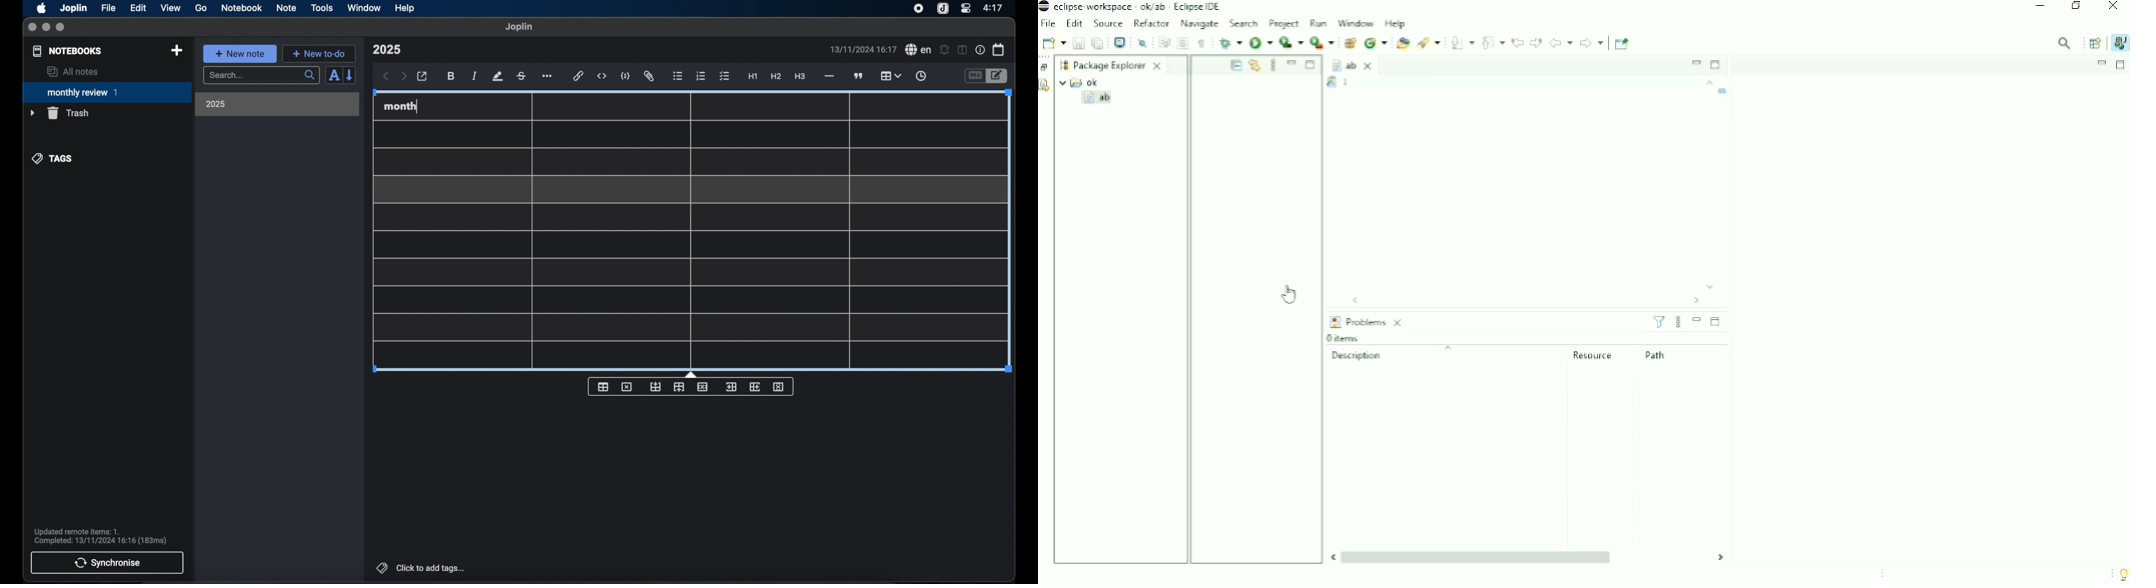 The height and width of the screenshot is (588, 2156). I want to click on Declaration, so click(1047, 87).